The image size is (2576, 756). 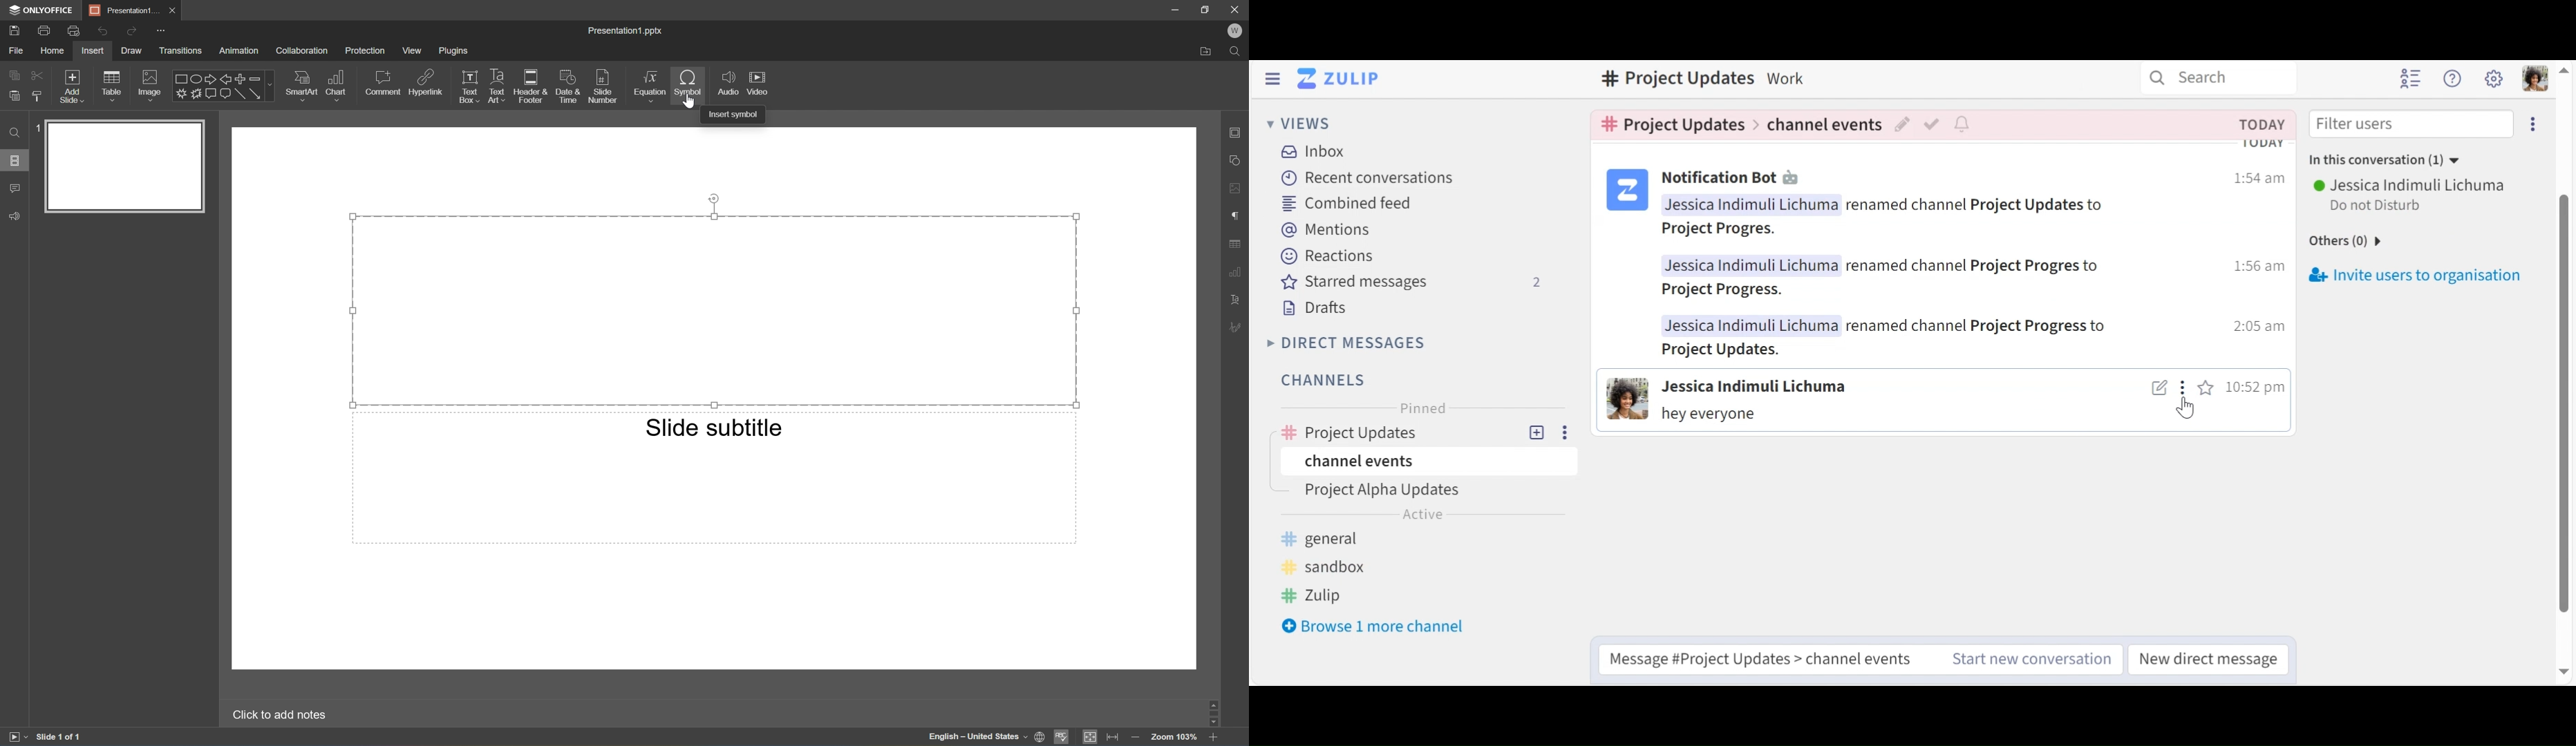 I want to click on Comment, so click(x=384, y=80).